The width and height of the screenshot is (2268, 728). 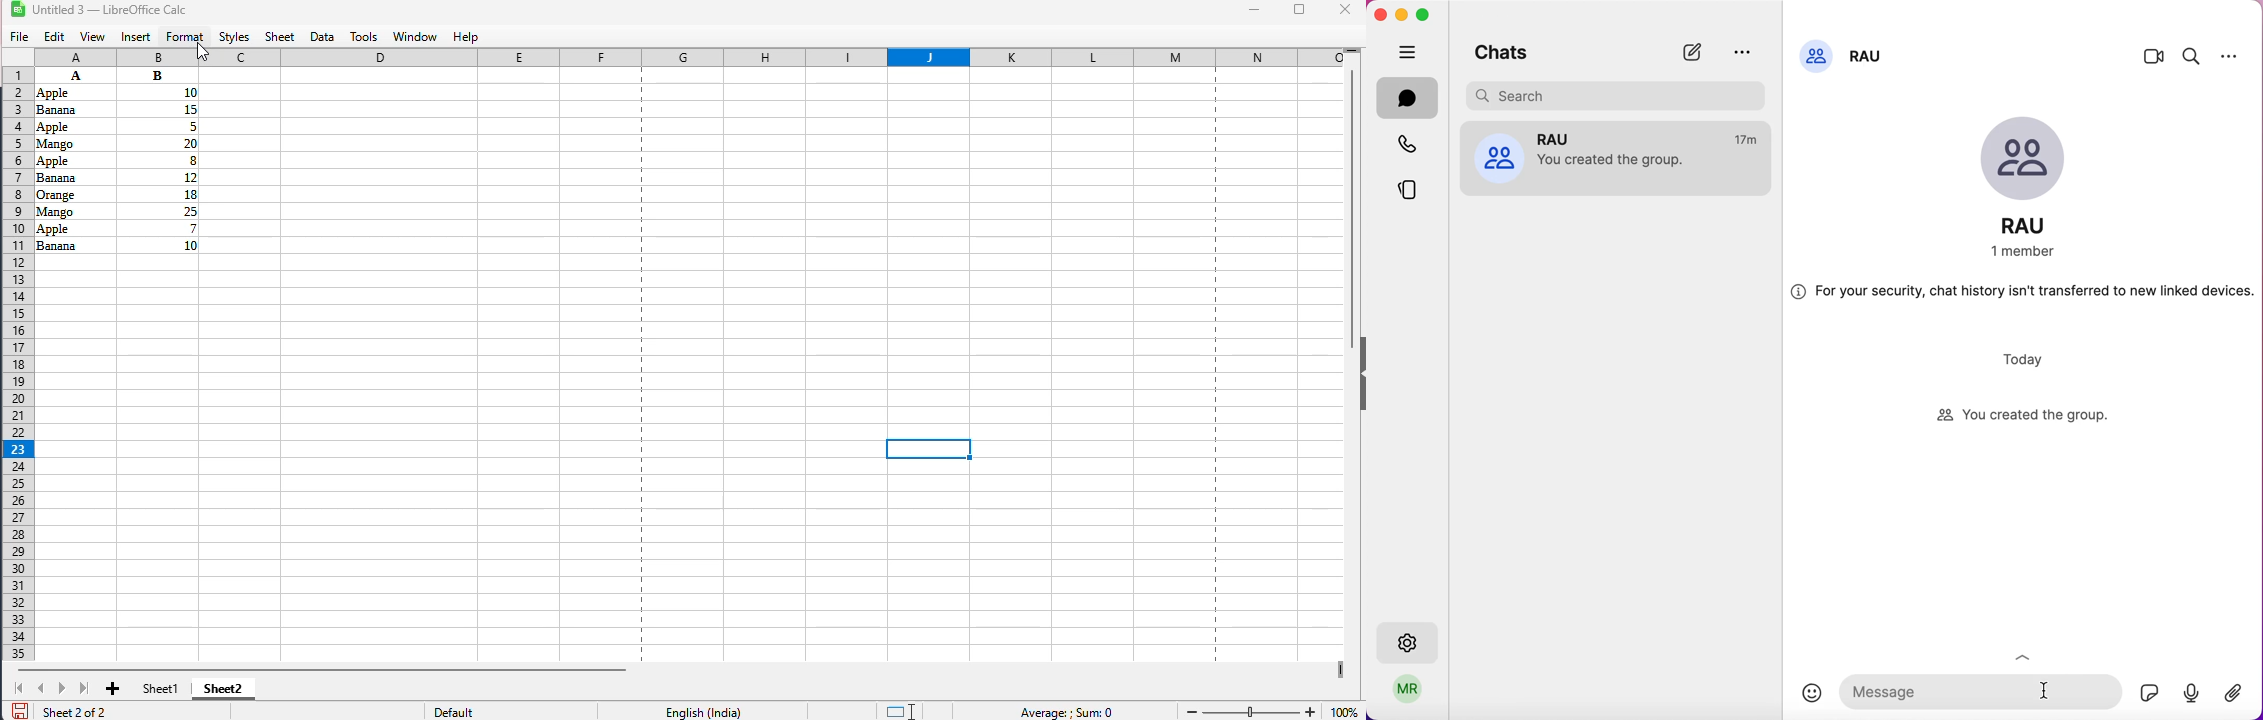 What do you see at coordinates (73, 178) in the screenshot?
I see `` at bounding box center [73, 178].